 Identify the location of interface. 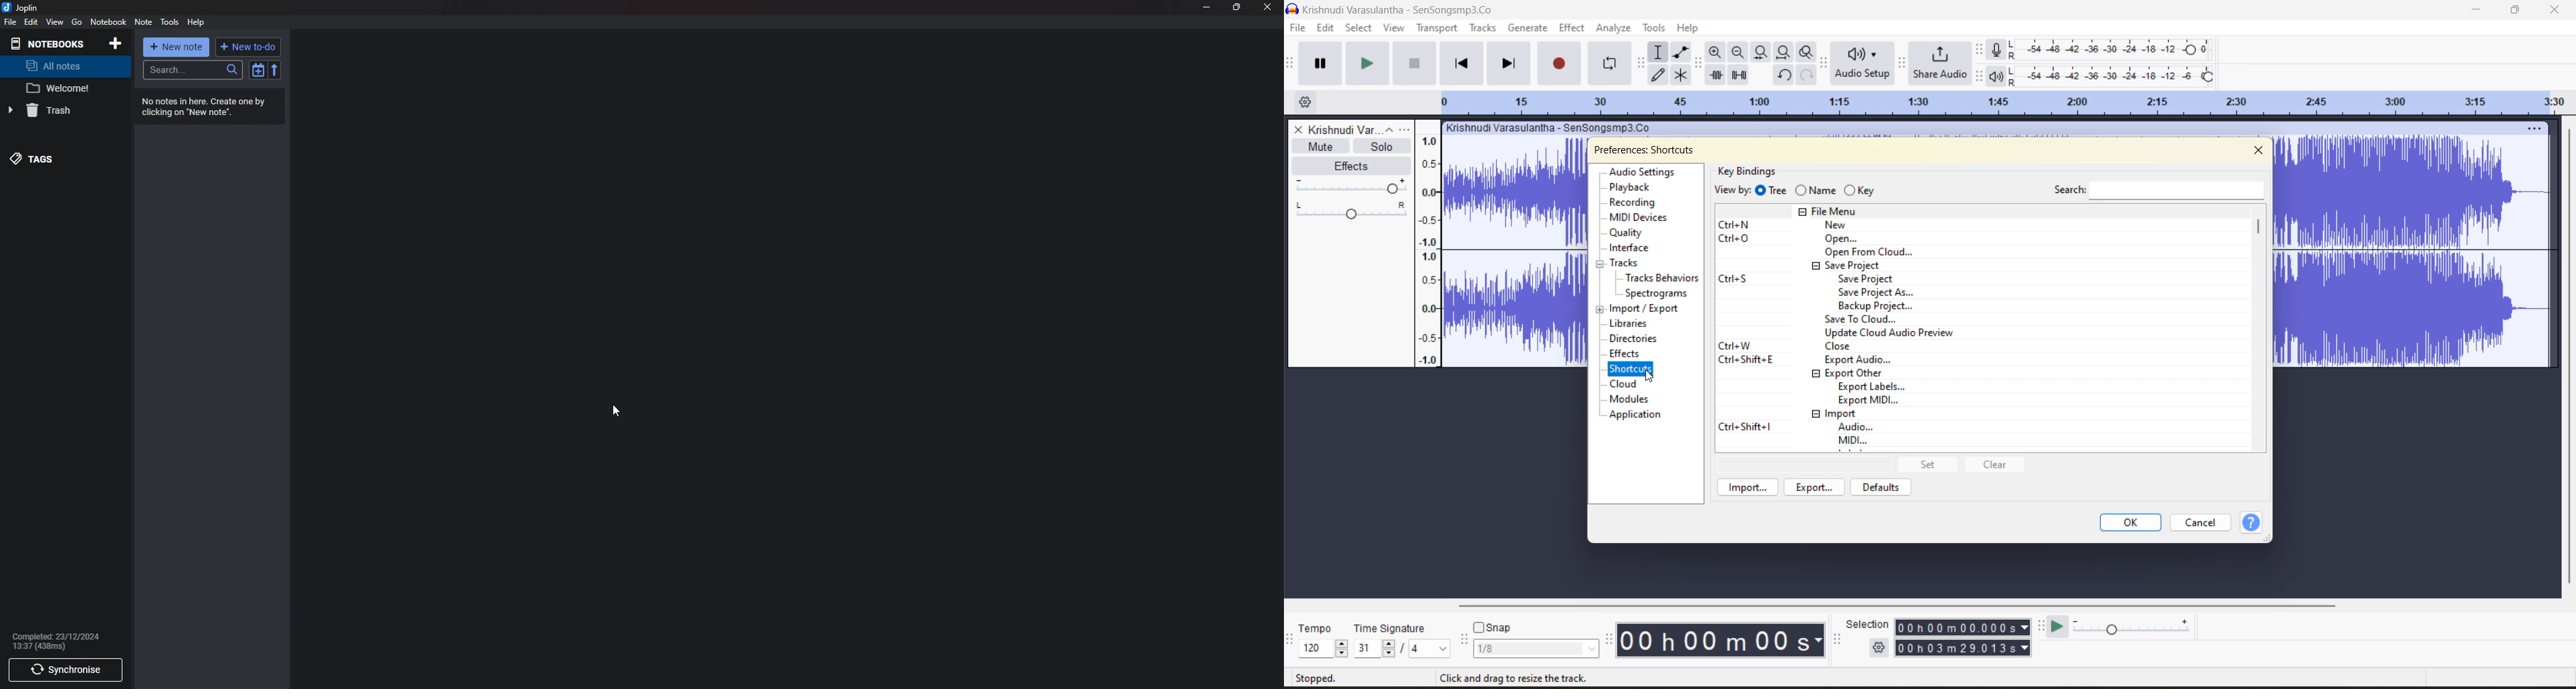
(1632, 248).